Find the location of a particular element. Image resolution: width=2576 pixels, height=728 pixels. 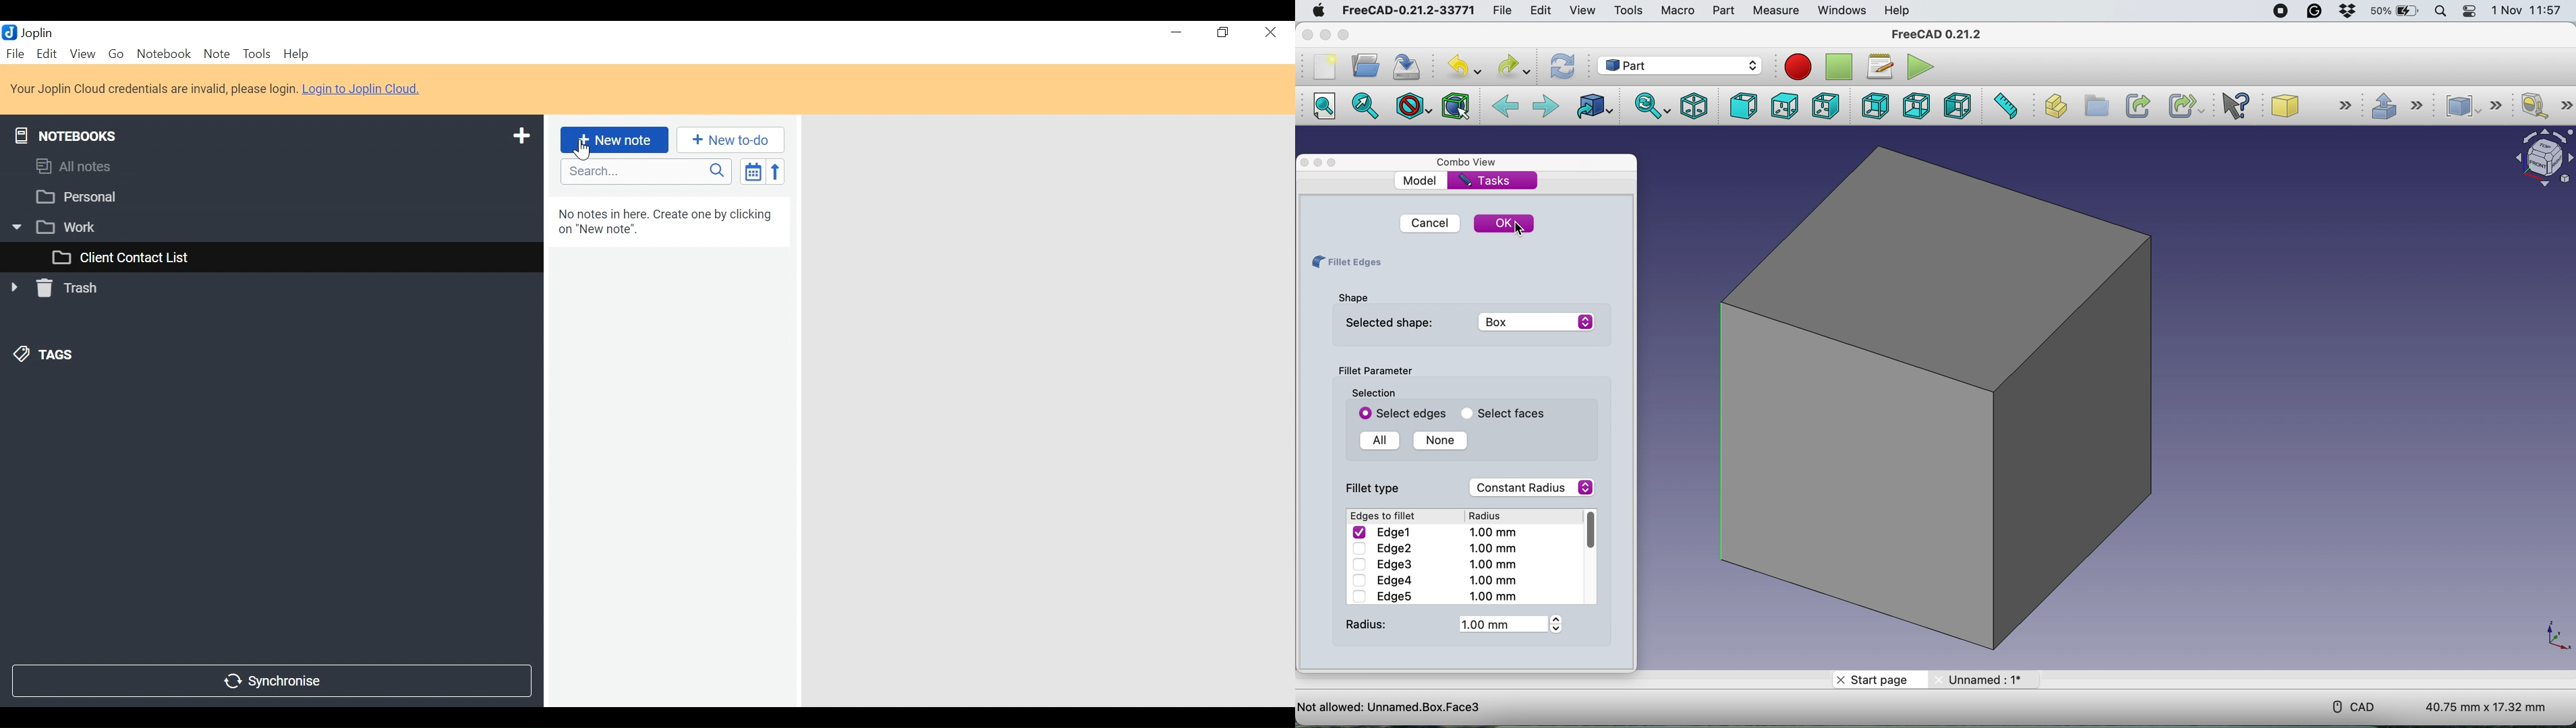

execute macros is located at coordinates (1920, 65).